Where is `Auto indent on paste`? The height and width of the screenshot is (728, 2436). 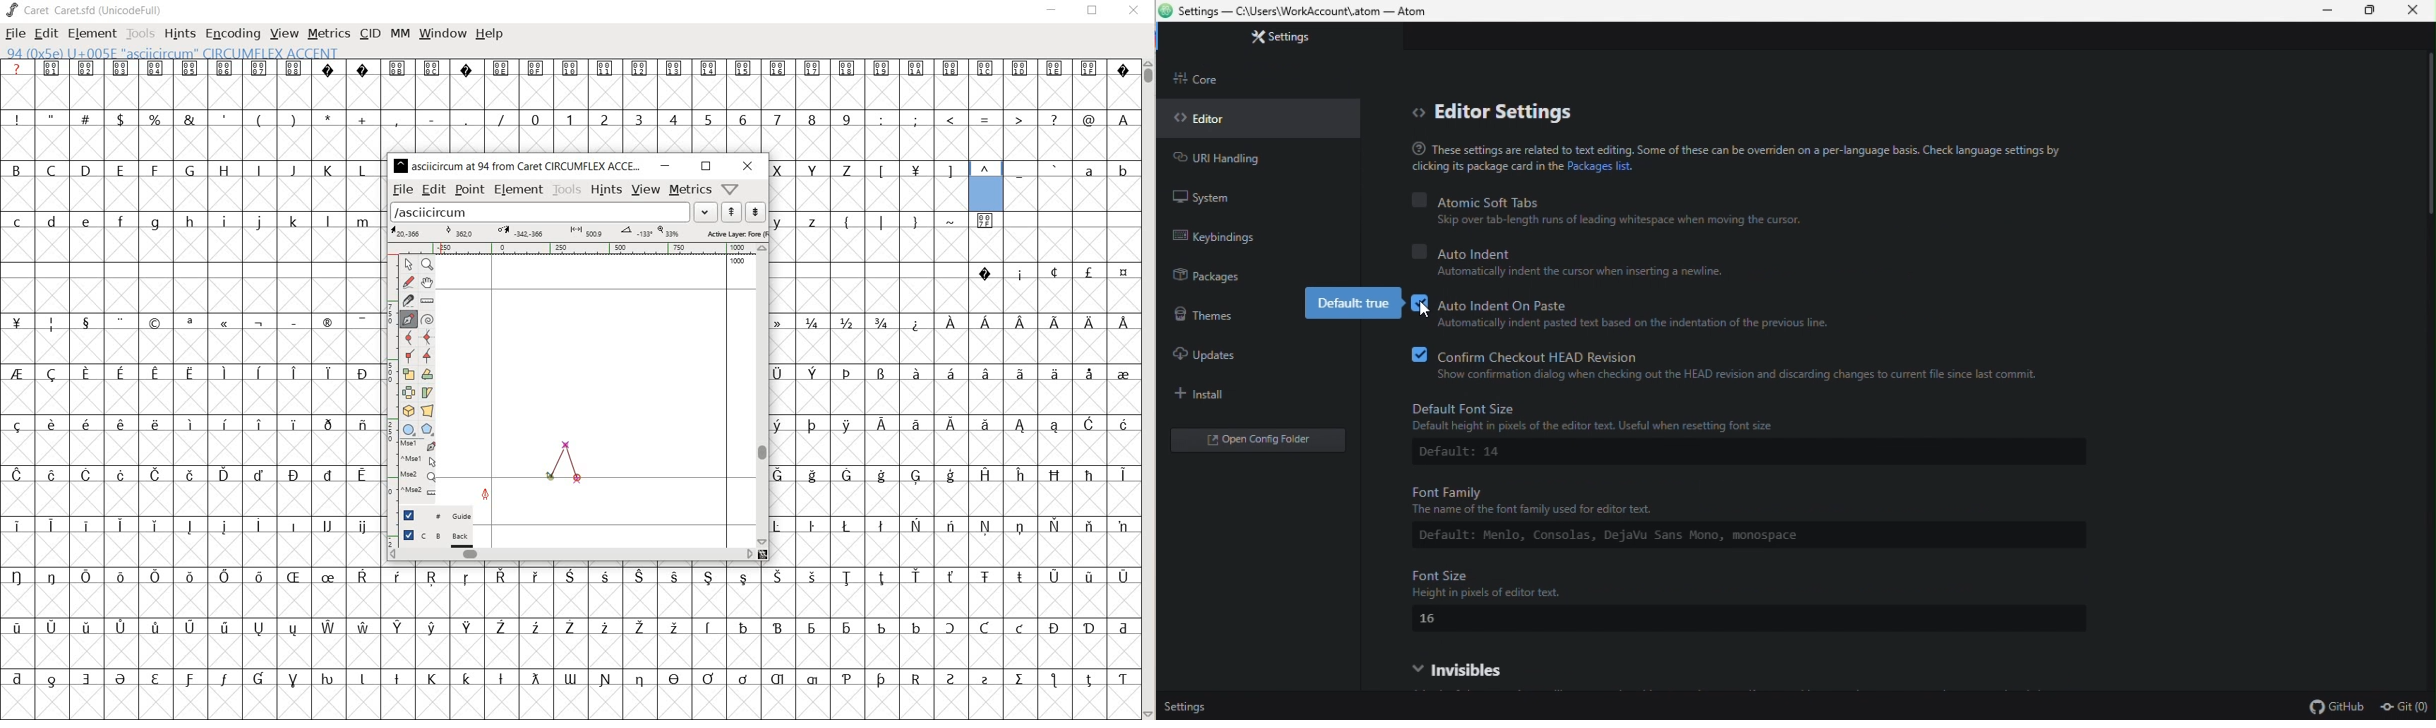 Auto indent on paste is located at coordinates (1642, 301).